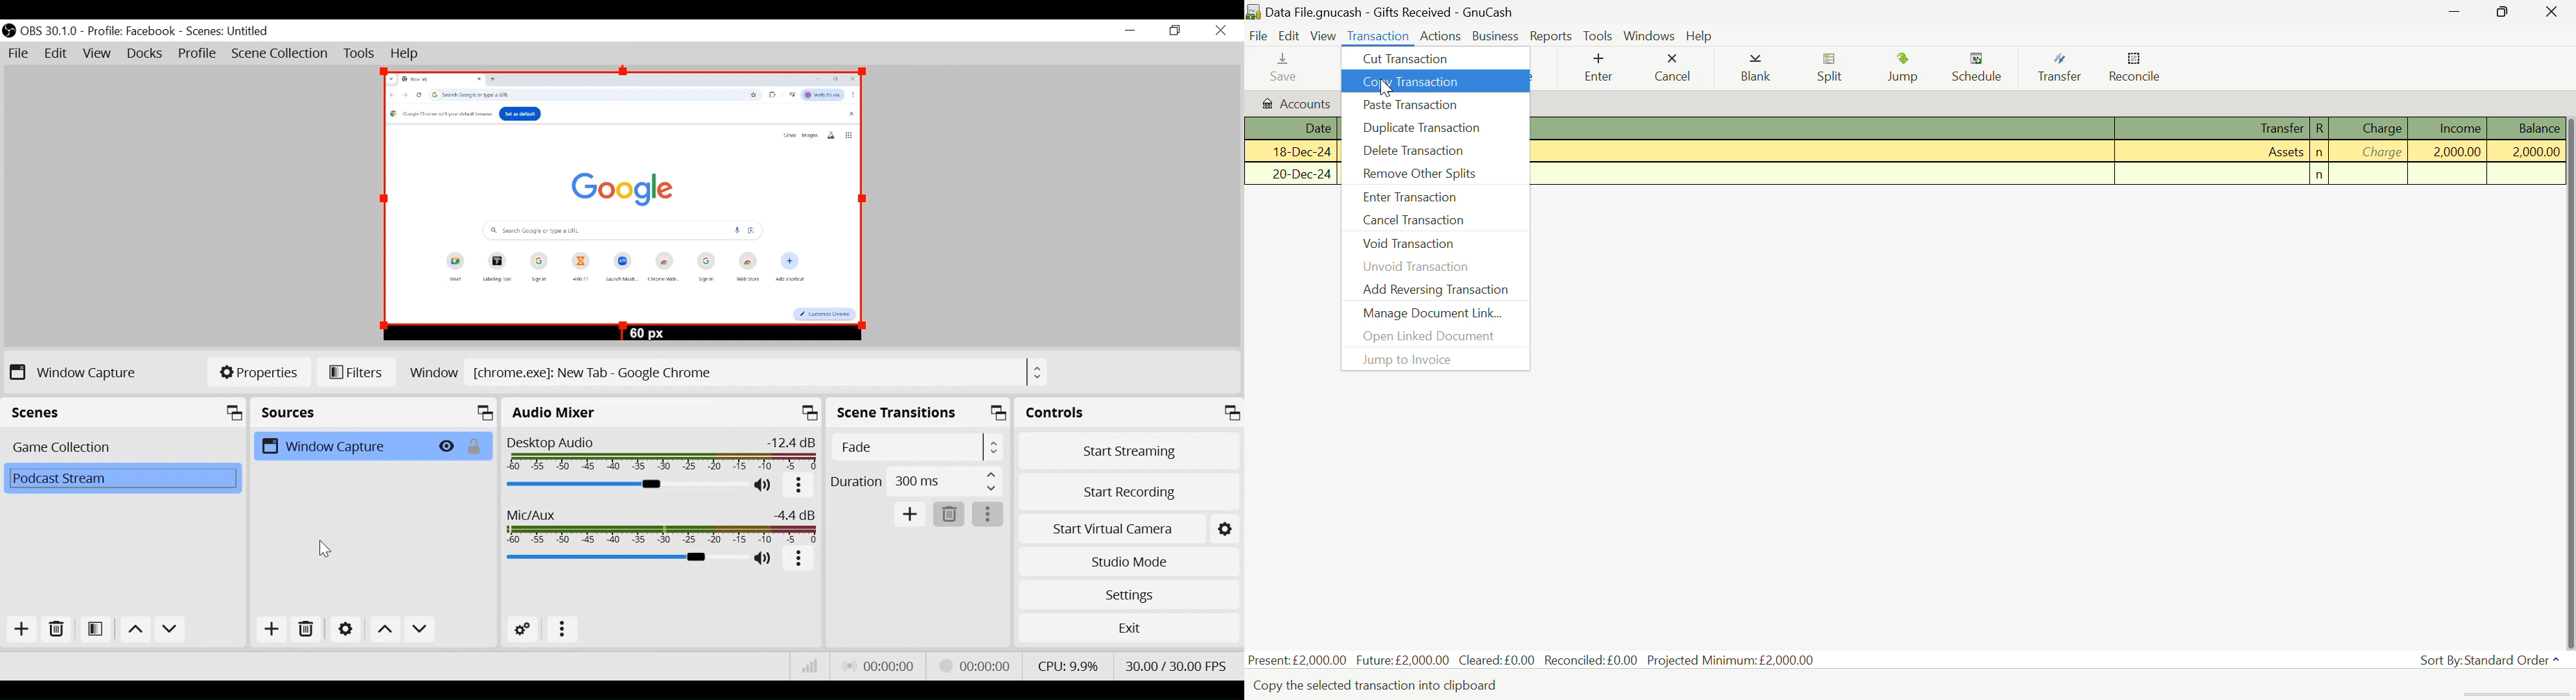 The width and height of the screenshot is (2576, 700). Describe the element at coordinates (2319, 128) in the screenshot. I see `R` at that location.